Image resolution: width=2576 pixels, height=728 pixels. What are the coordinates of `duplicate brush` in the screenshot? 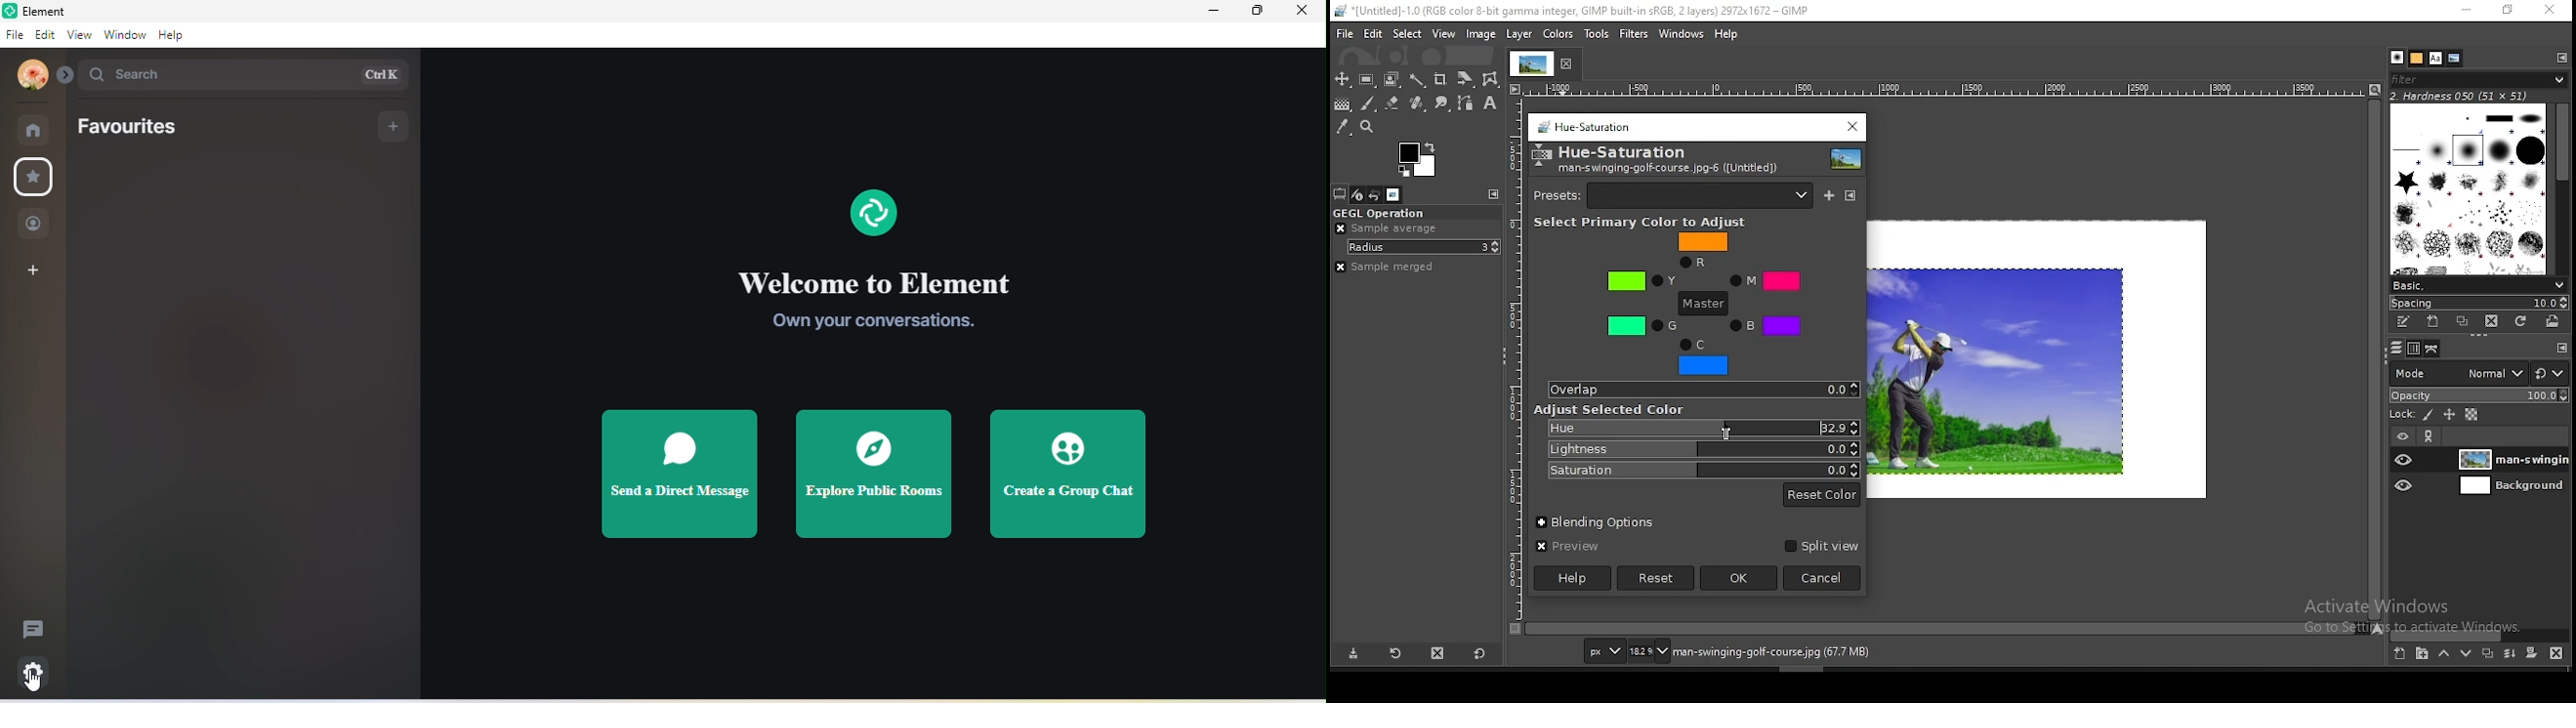 It's located at (2463, 322).